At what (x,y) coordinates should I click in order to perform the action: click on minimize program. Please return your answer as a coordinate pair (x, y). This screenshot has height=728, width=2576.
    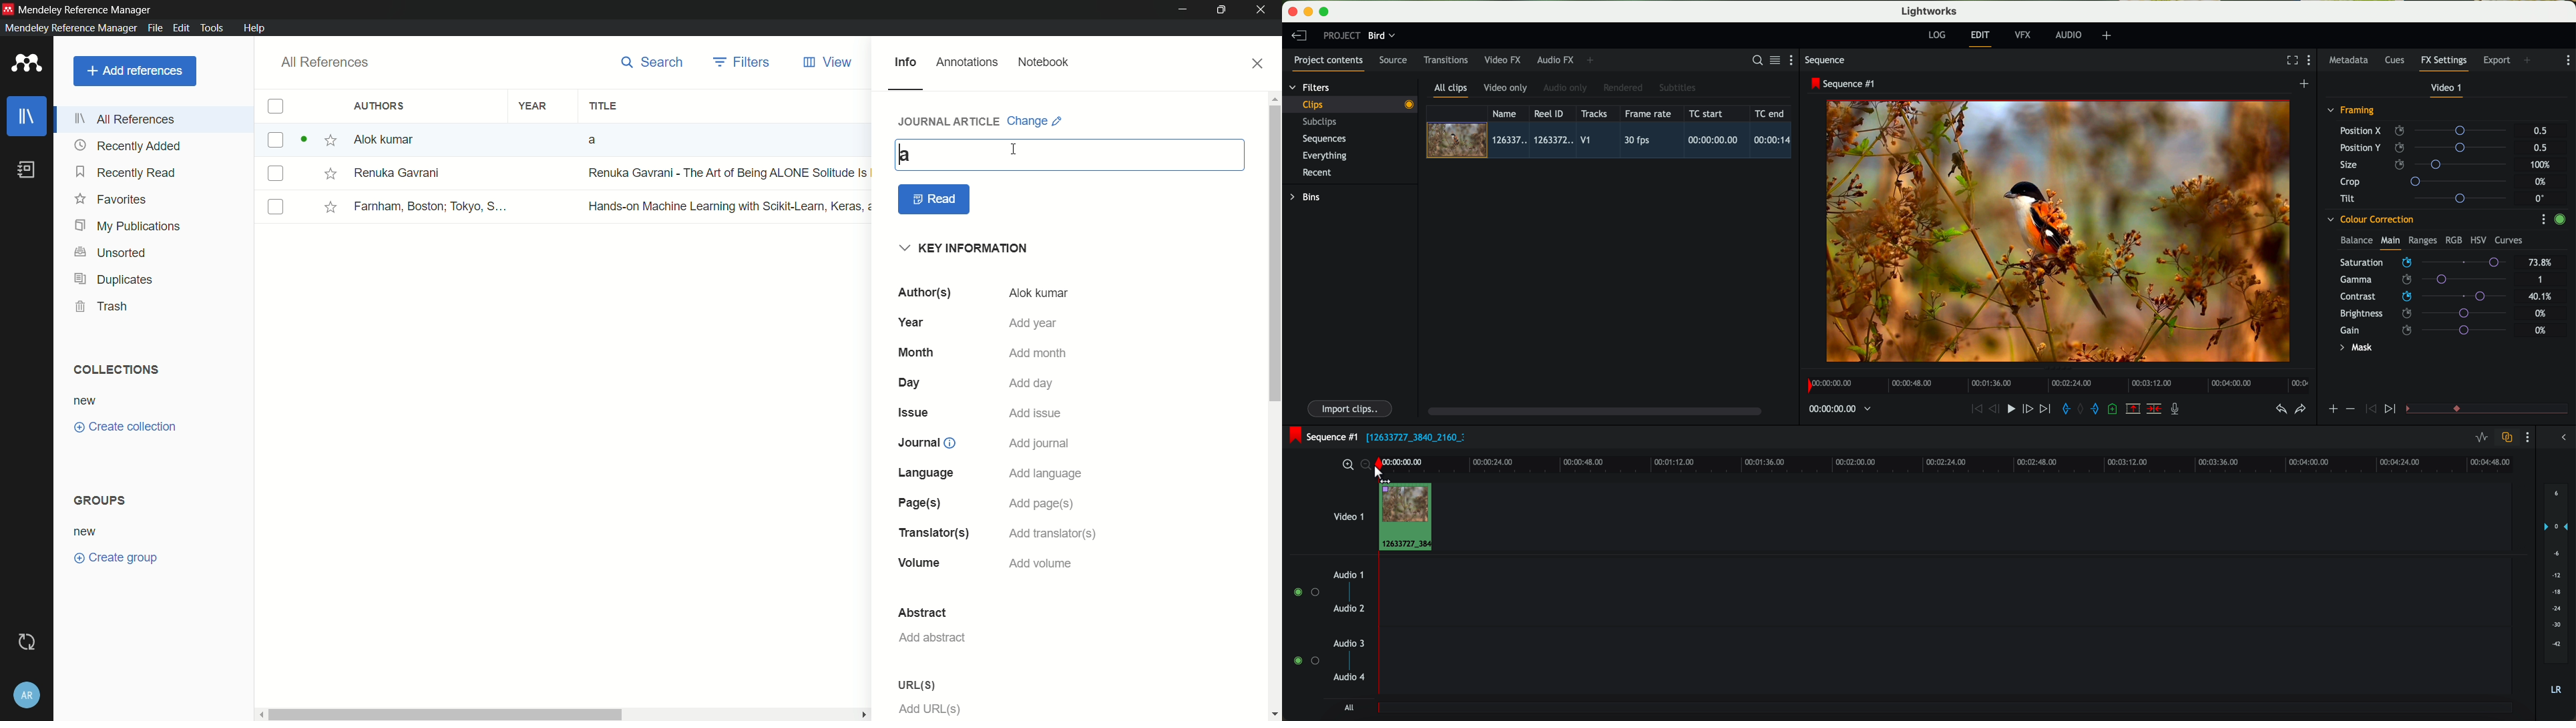
    Looking at the image, I should click on (1310, 12).